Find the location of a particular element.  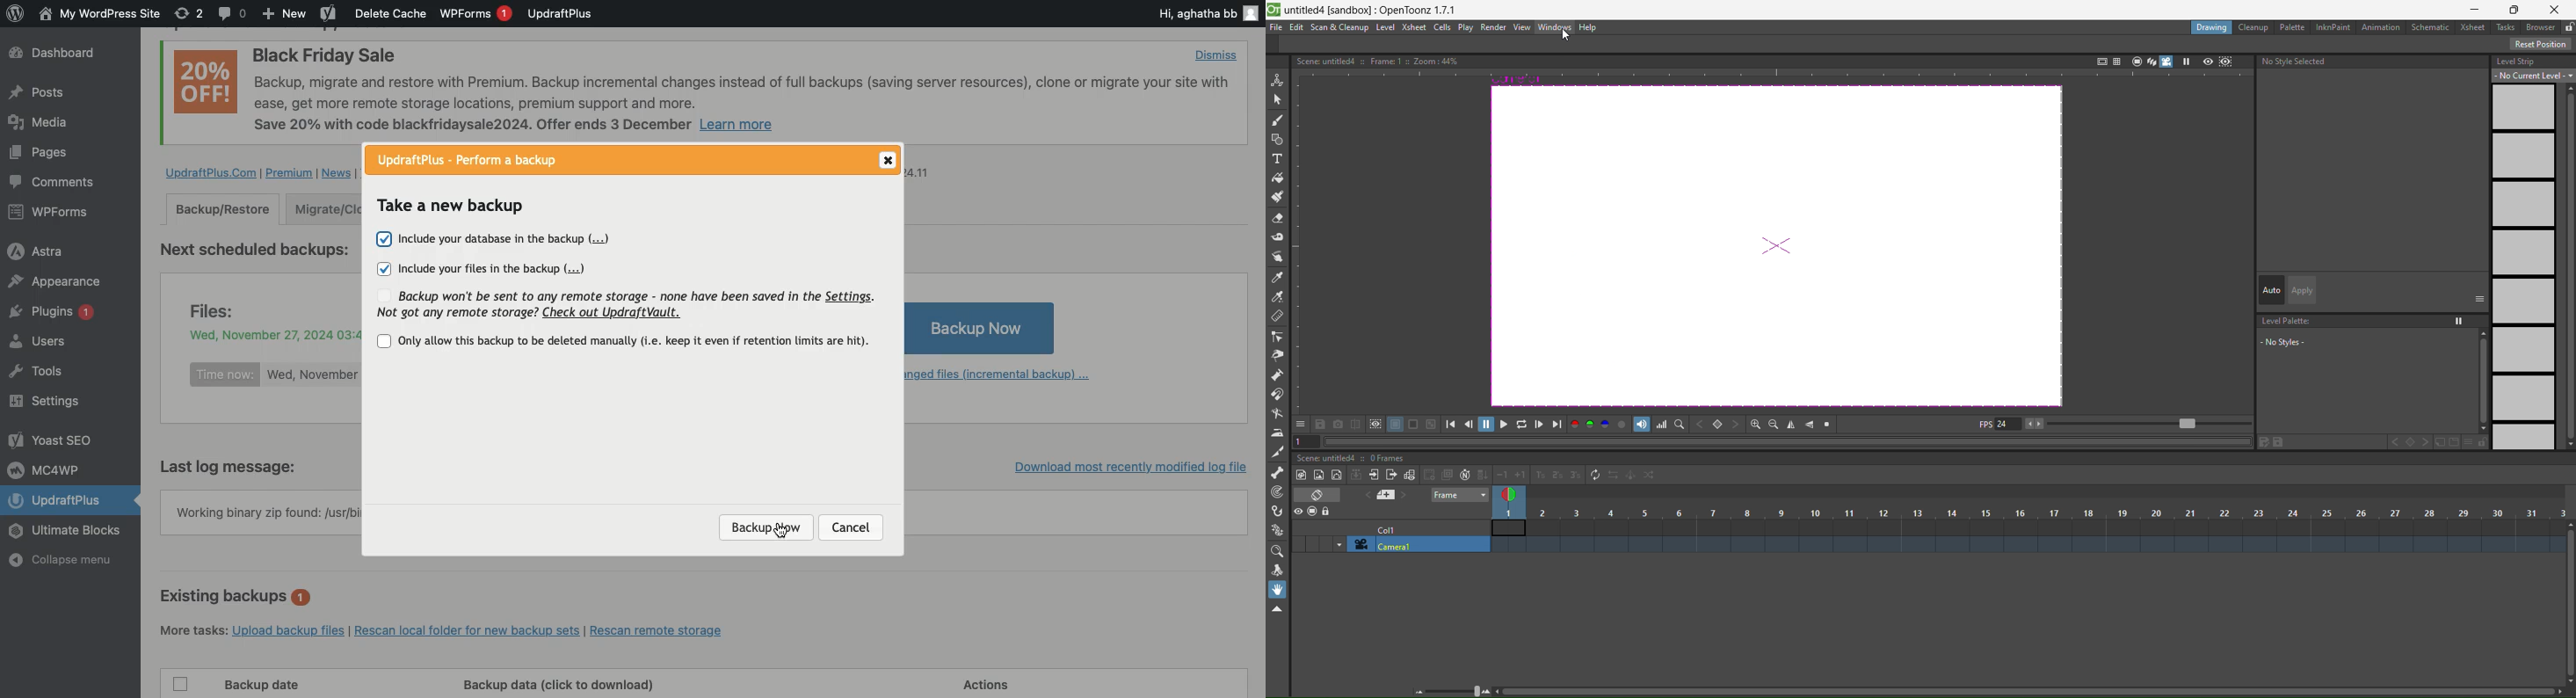

Yoast is located at coordinates (327, 15).